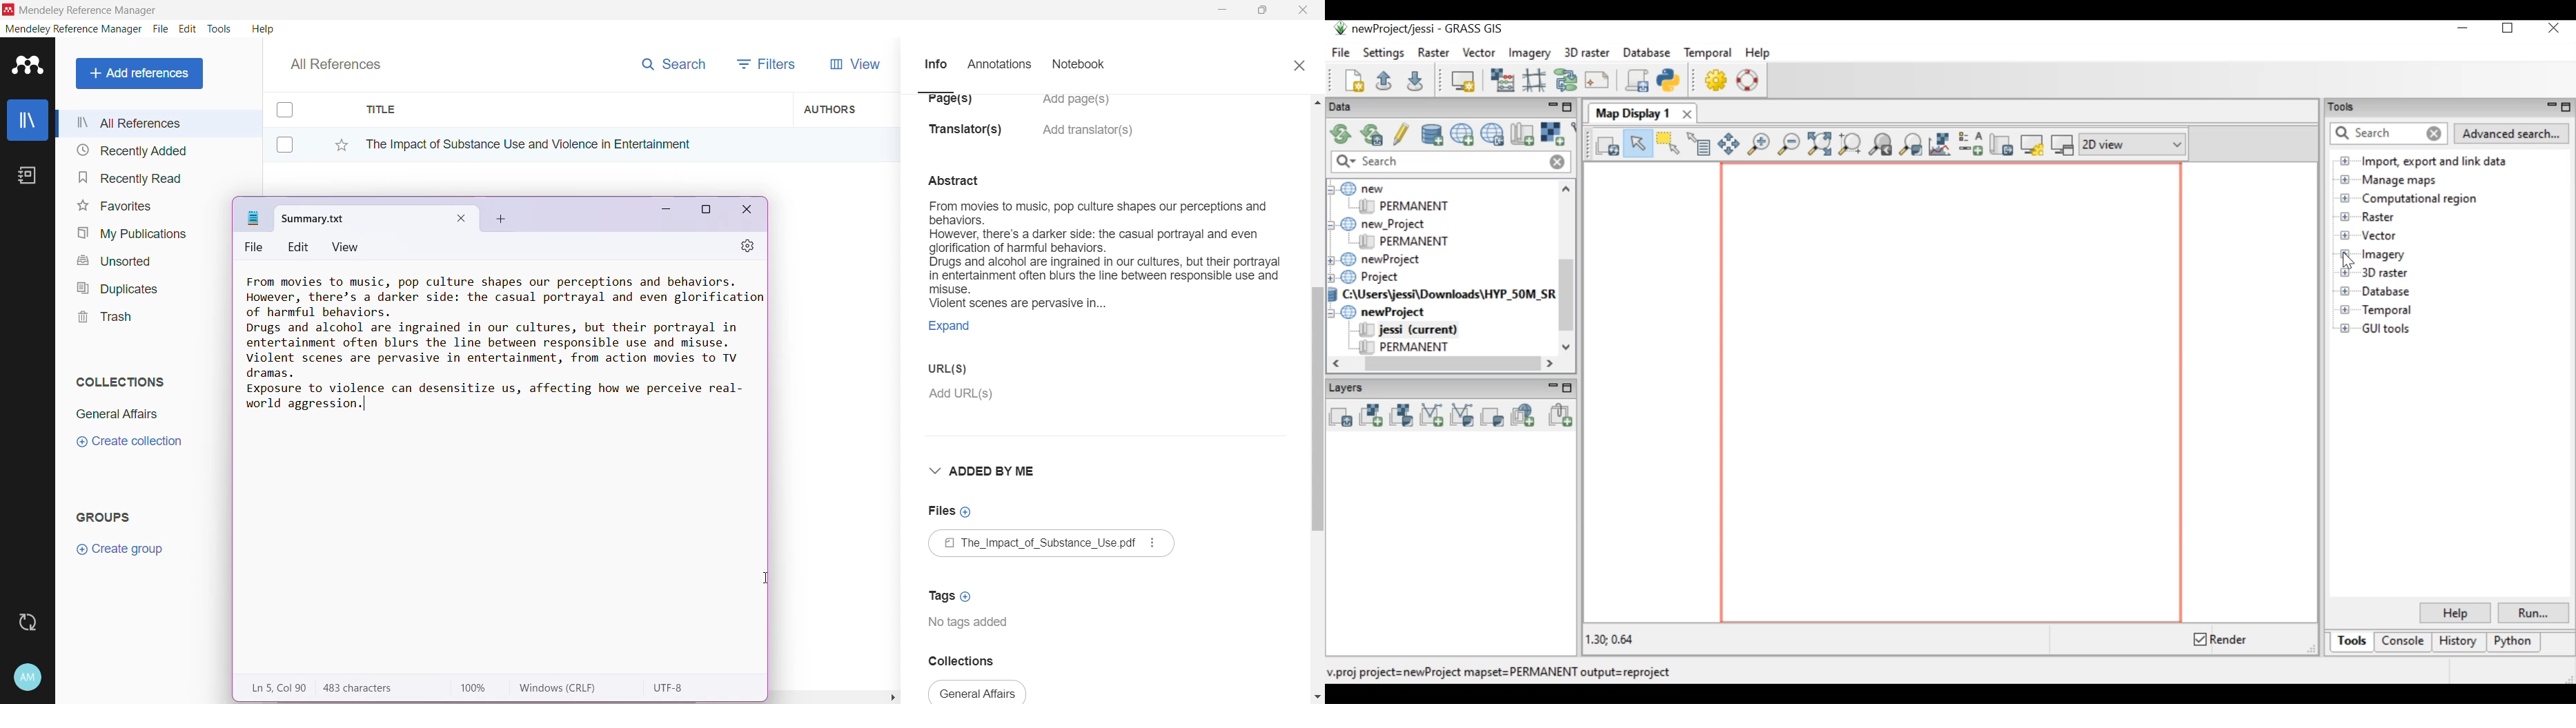 The image size is (2576, 728). I want to click on Filters, so click(770, 63).